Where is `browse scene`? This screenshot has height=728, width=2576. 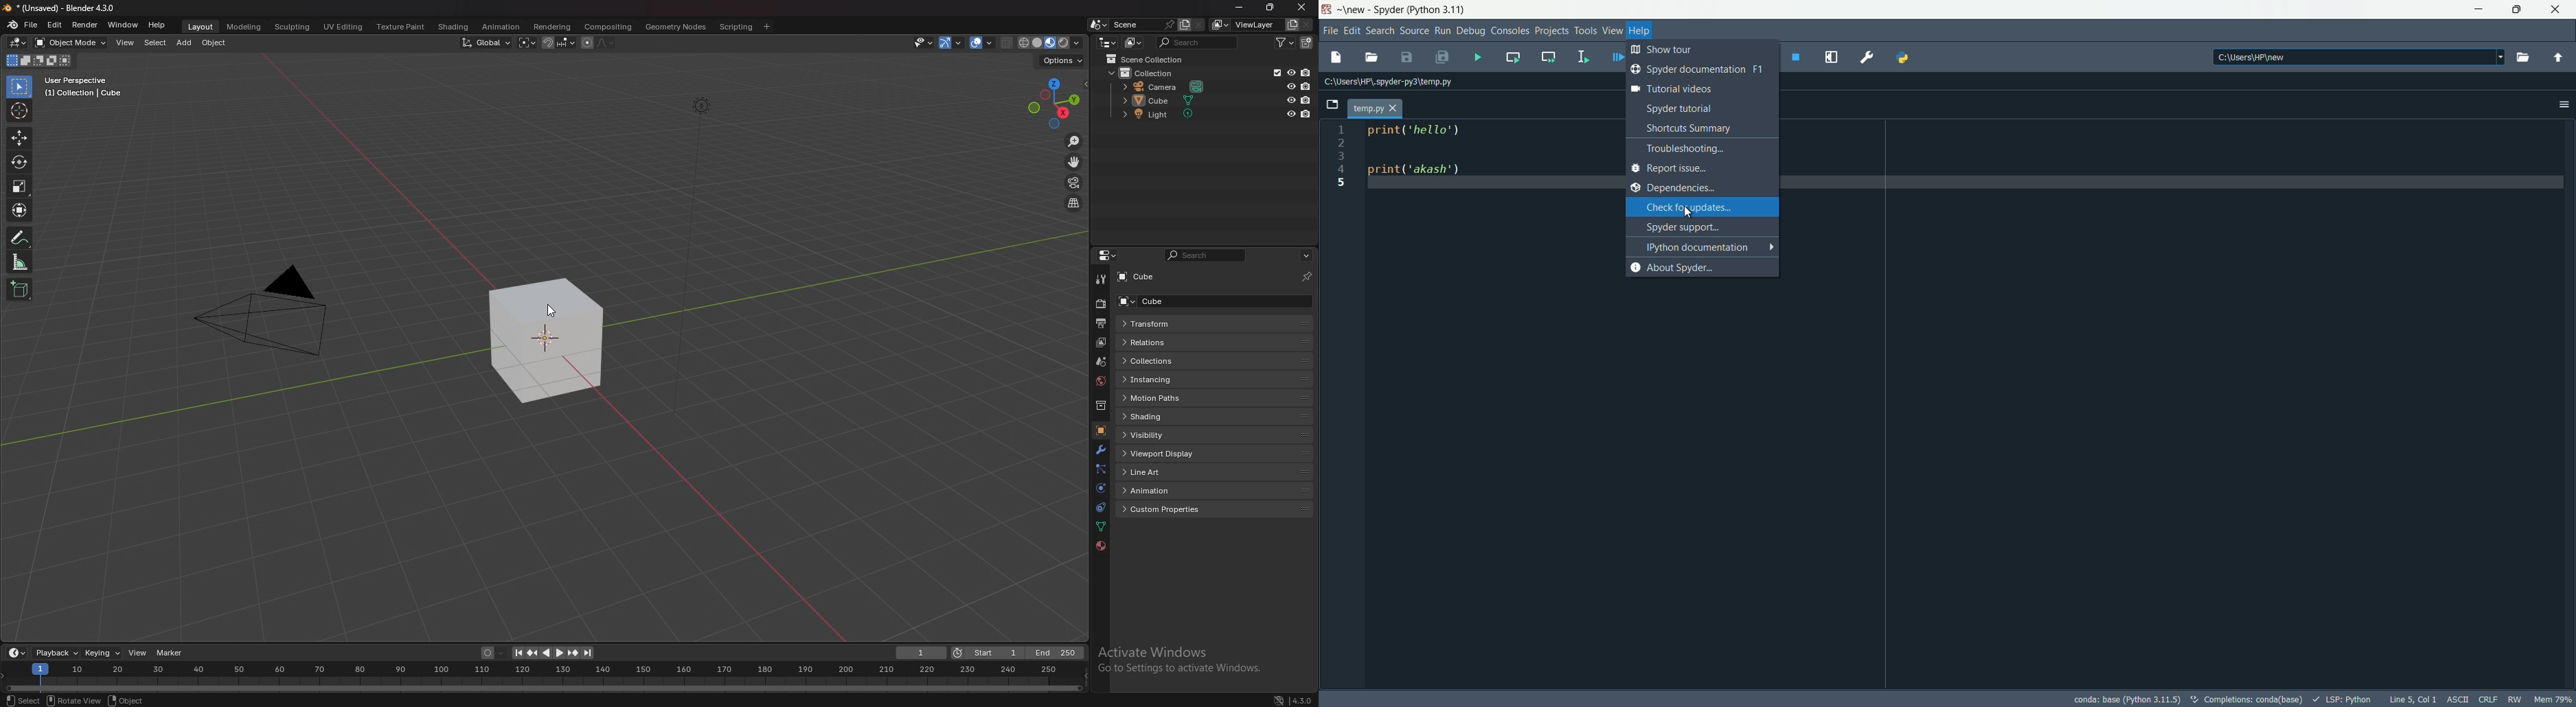 browse scene is located at coordinates (1099, 24).